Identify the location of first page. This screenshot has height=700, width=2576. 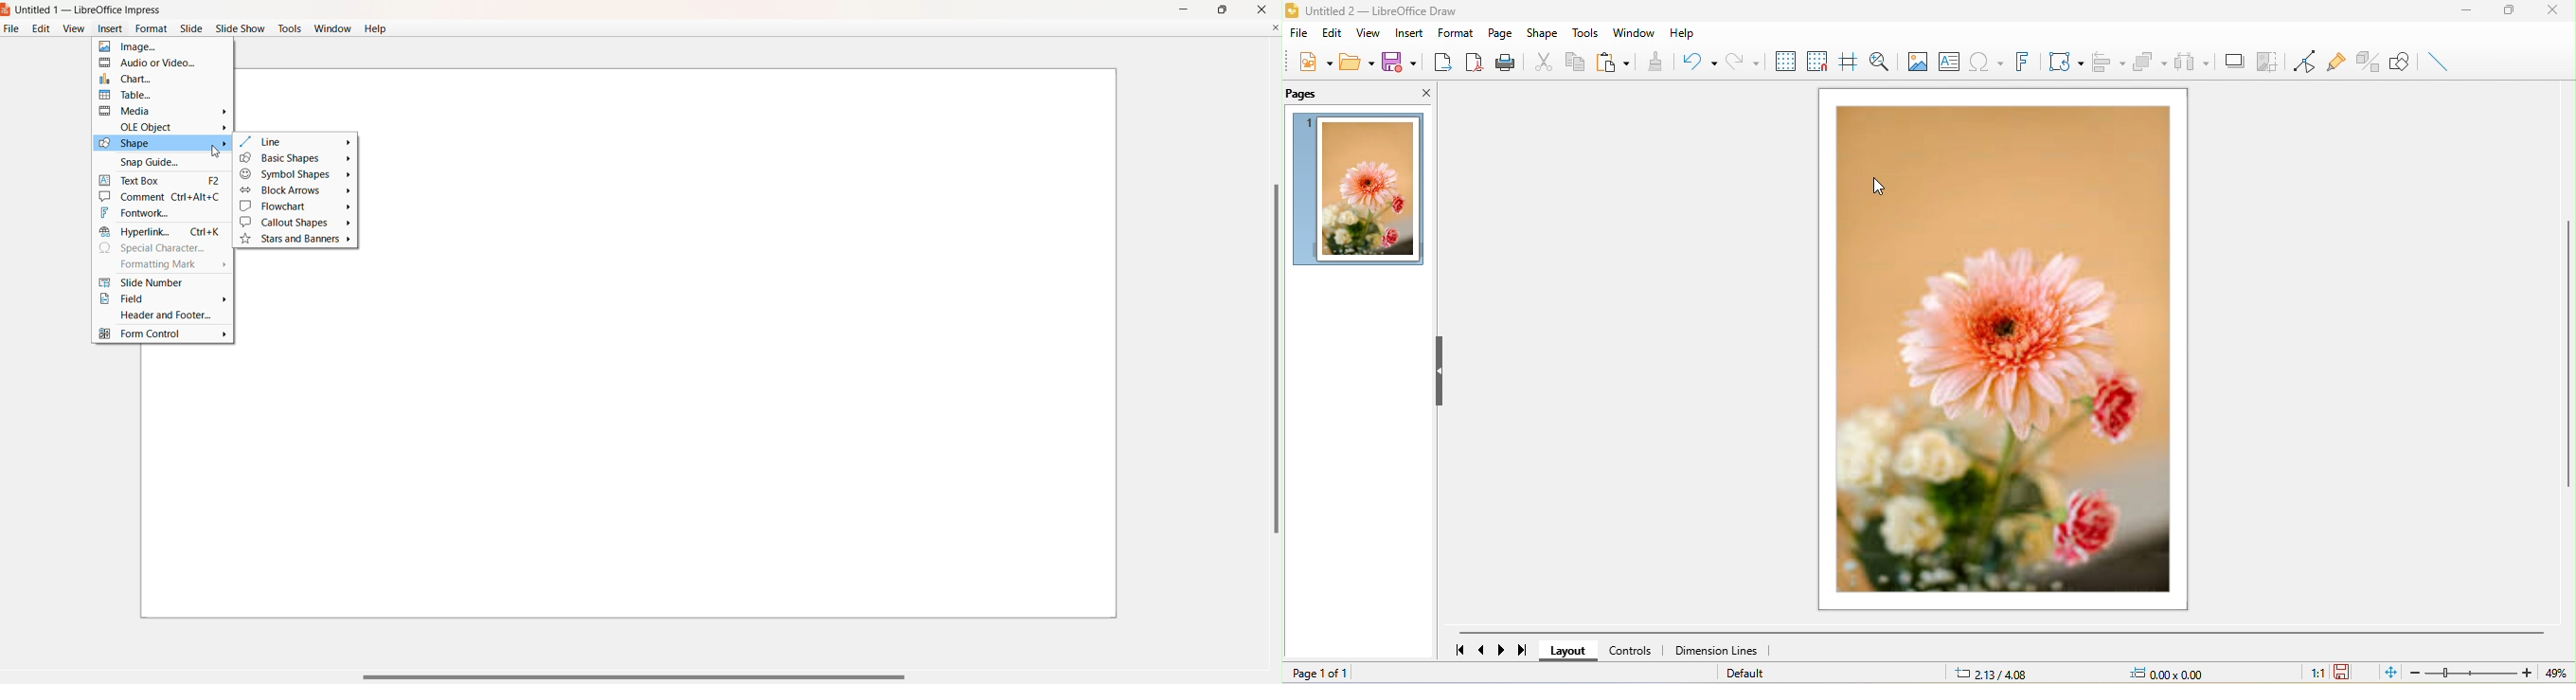
(1459, 648).